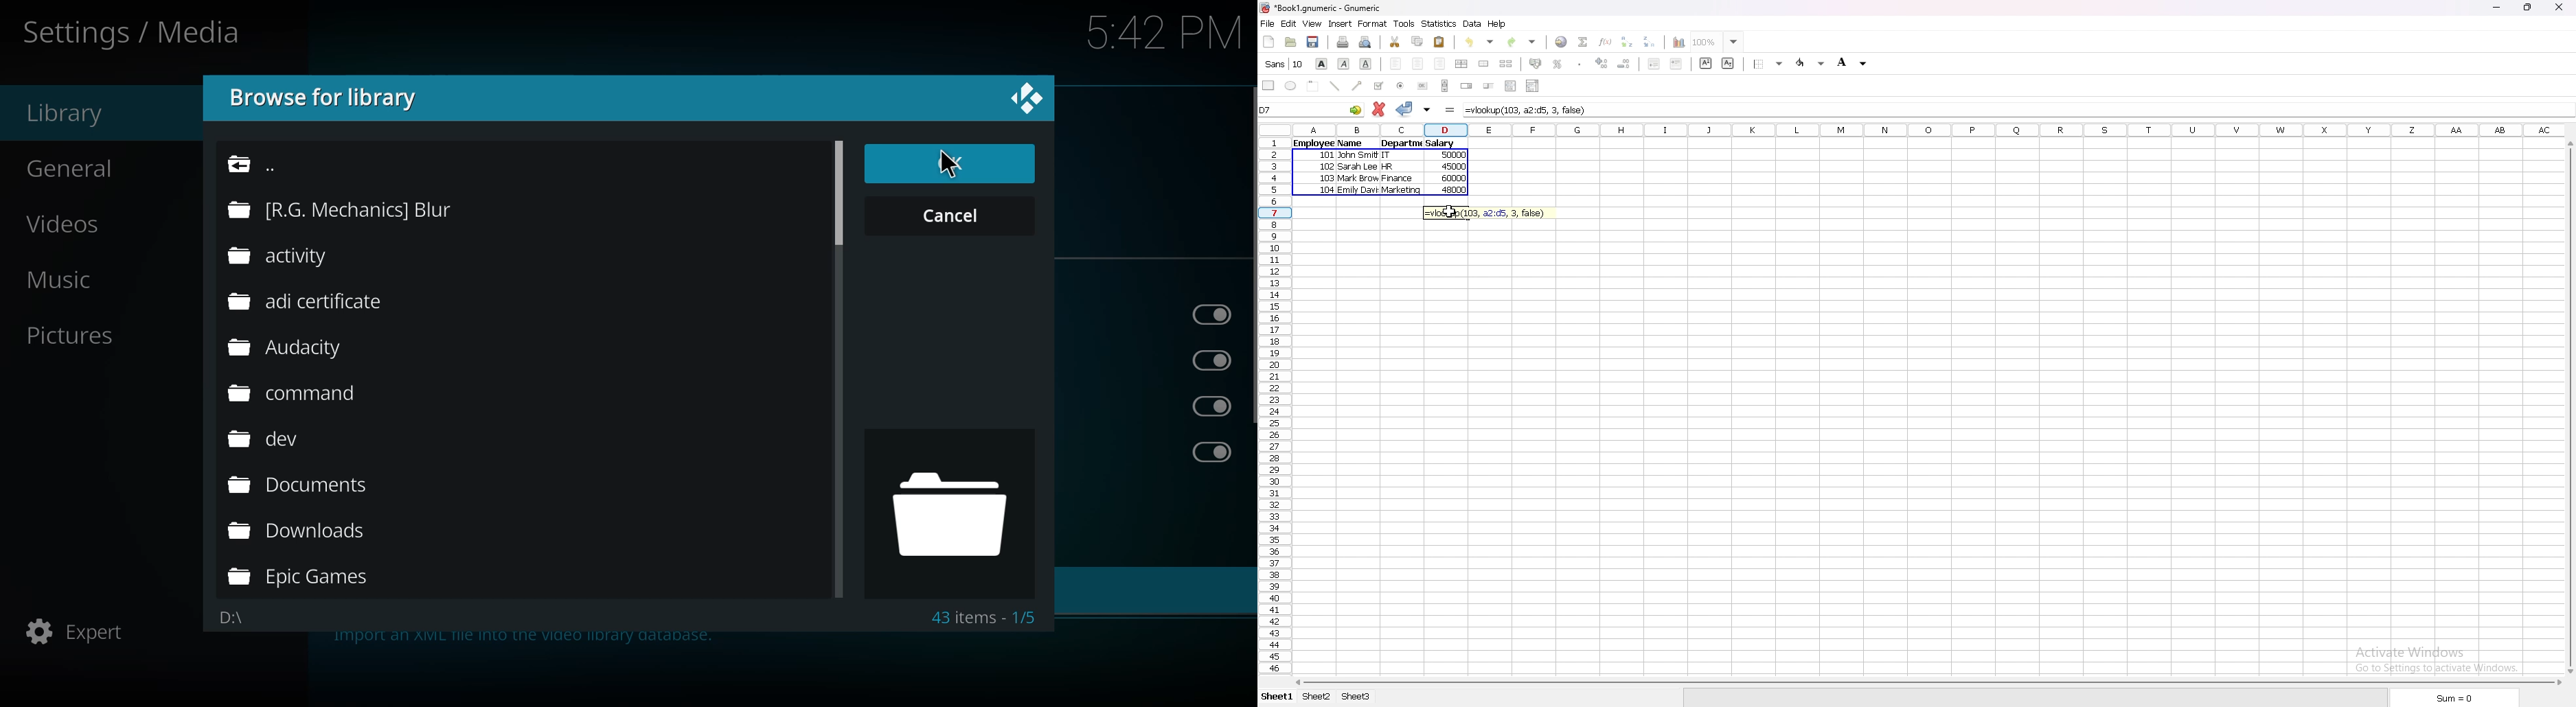 This screenshot has width=2576, height=728. Describe the element at coordinates (1485, 64) in the screenshot. I see `merge` at that location.